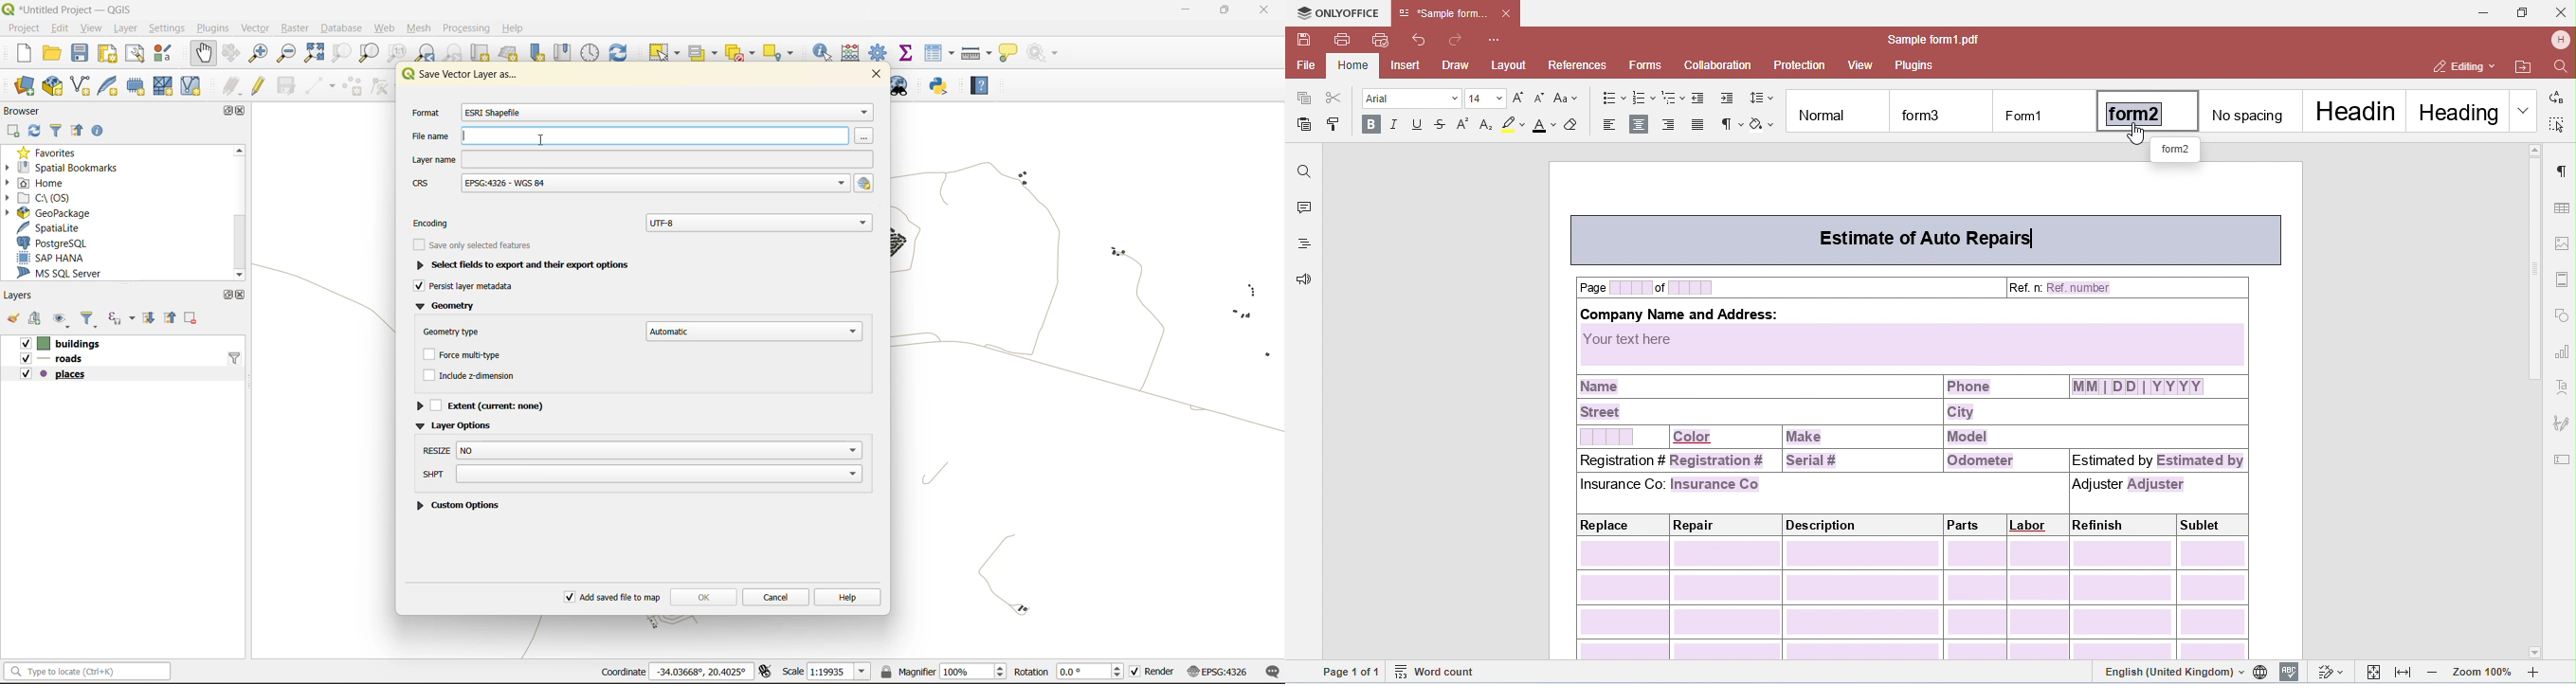  I want to click on new shapefile, so click(81, 84).